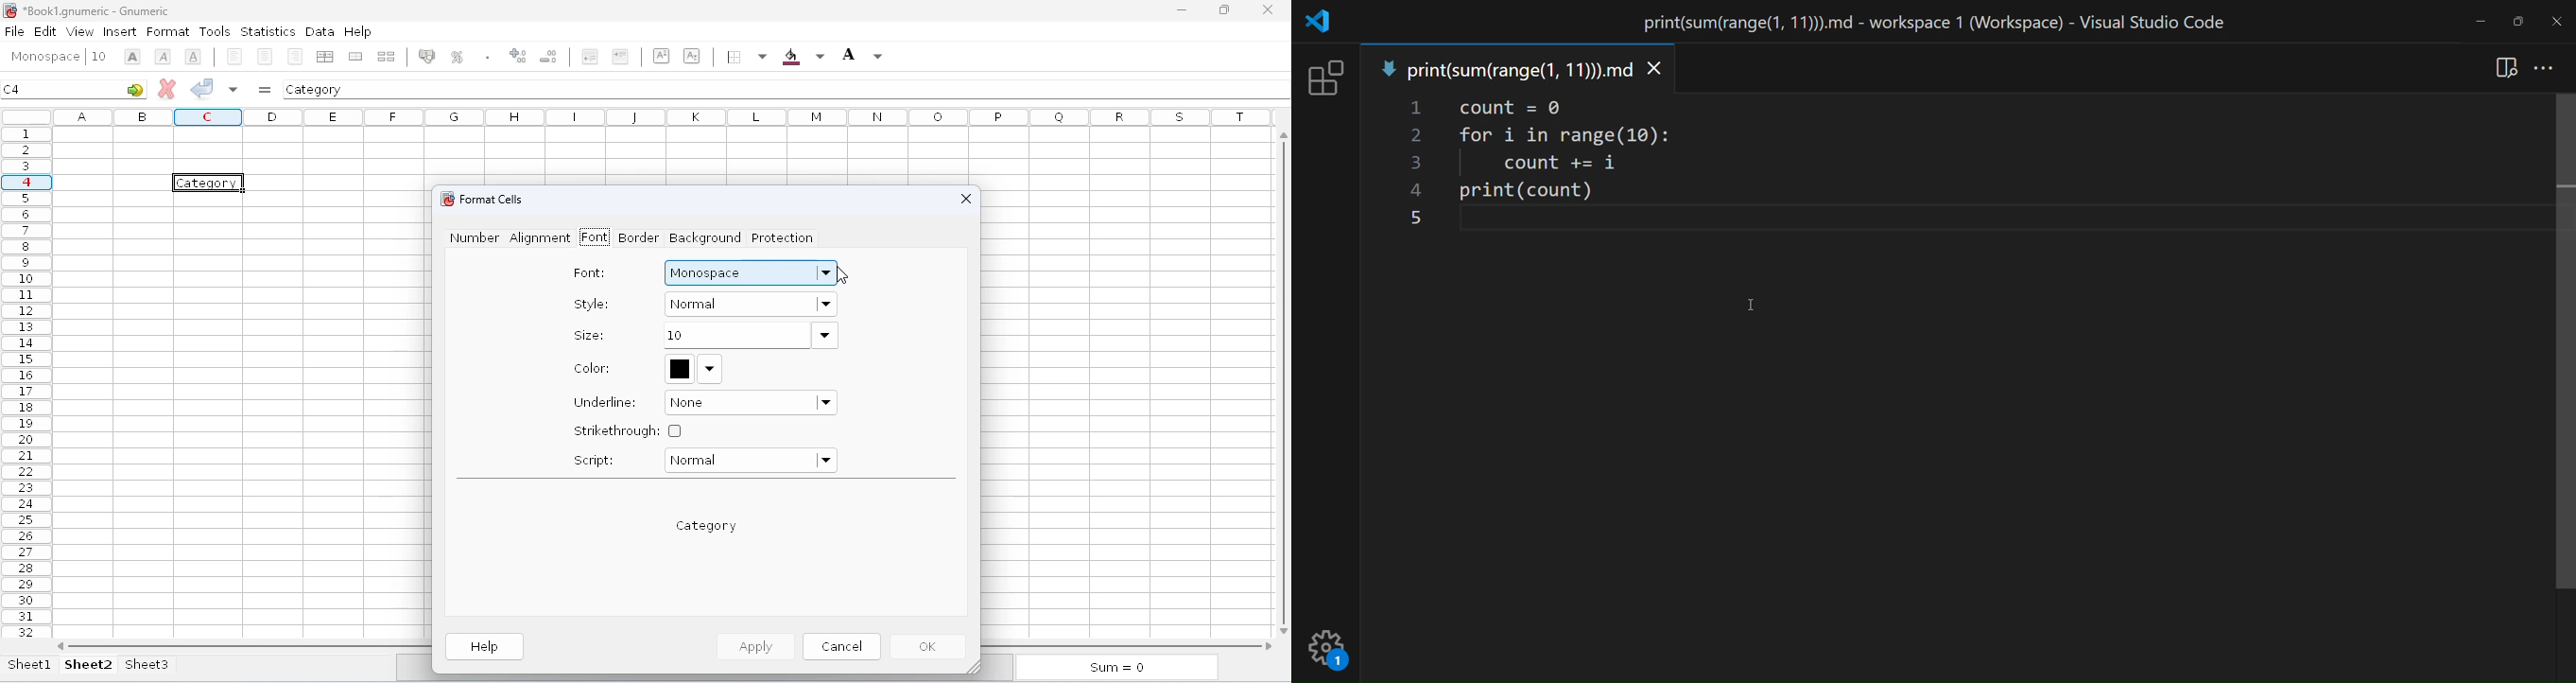 The height and width of the screenshot is (700, 2576). I want to click on font:, so click(590, 273).